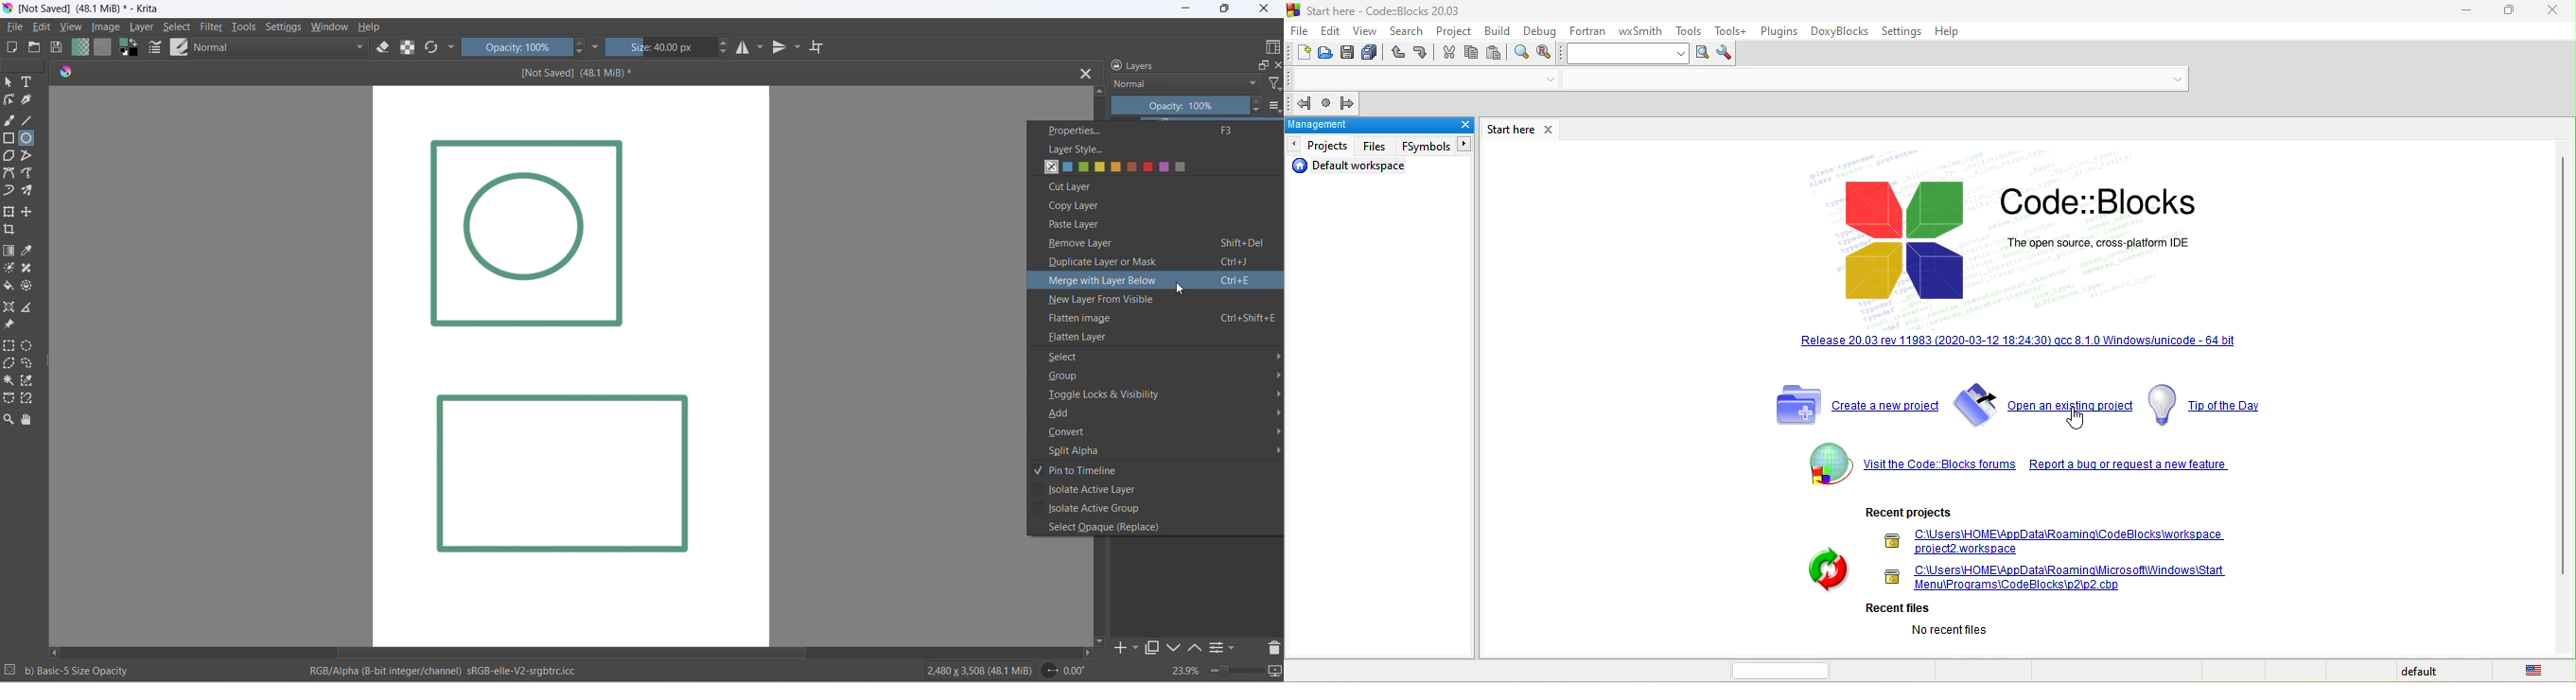 This screenshot has height=700, width=2576. Describe the element at coordinates (1214, 647) in the screenshot. I see `options` at that location.